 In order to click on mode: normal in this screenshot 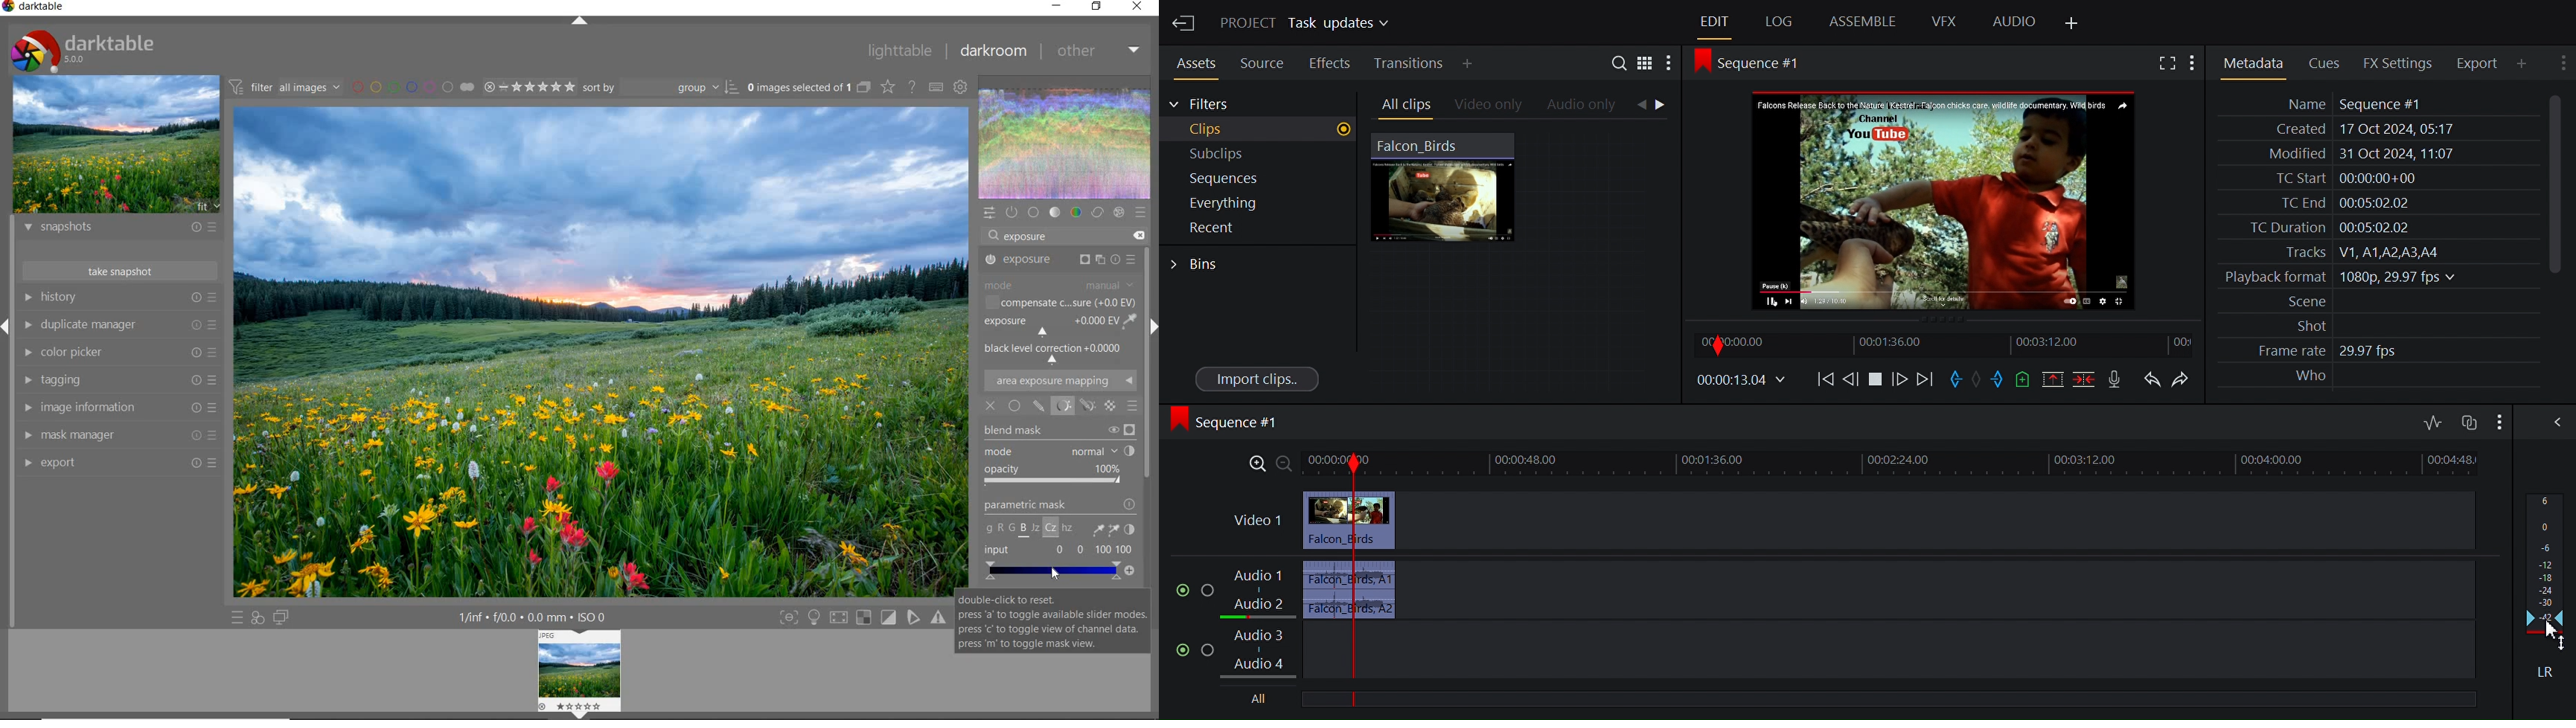, I will do `click(1059, 452)`.